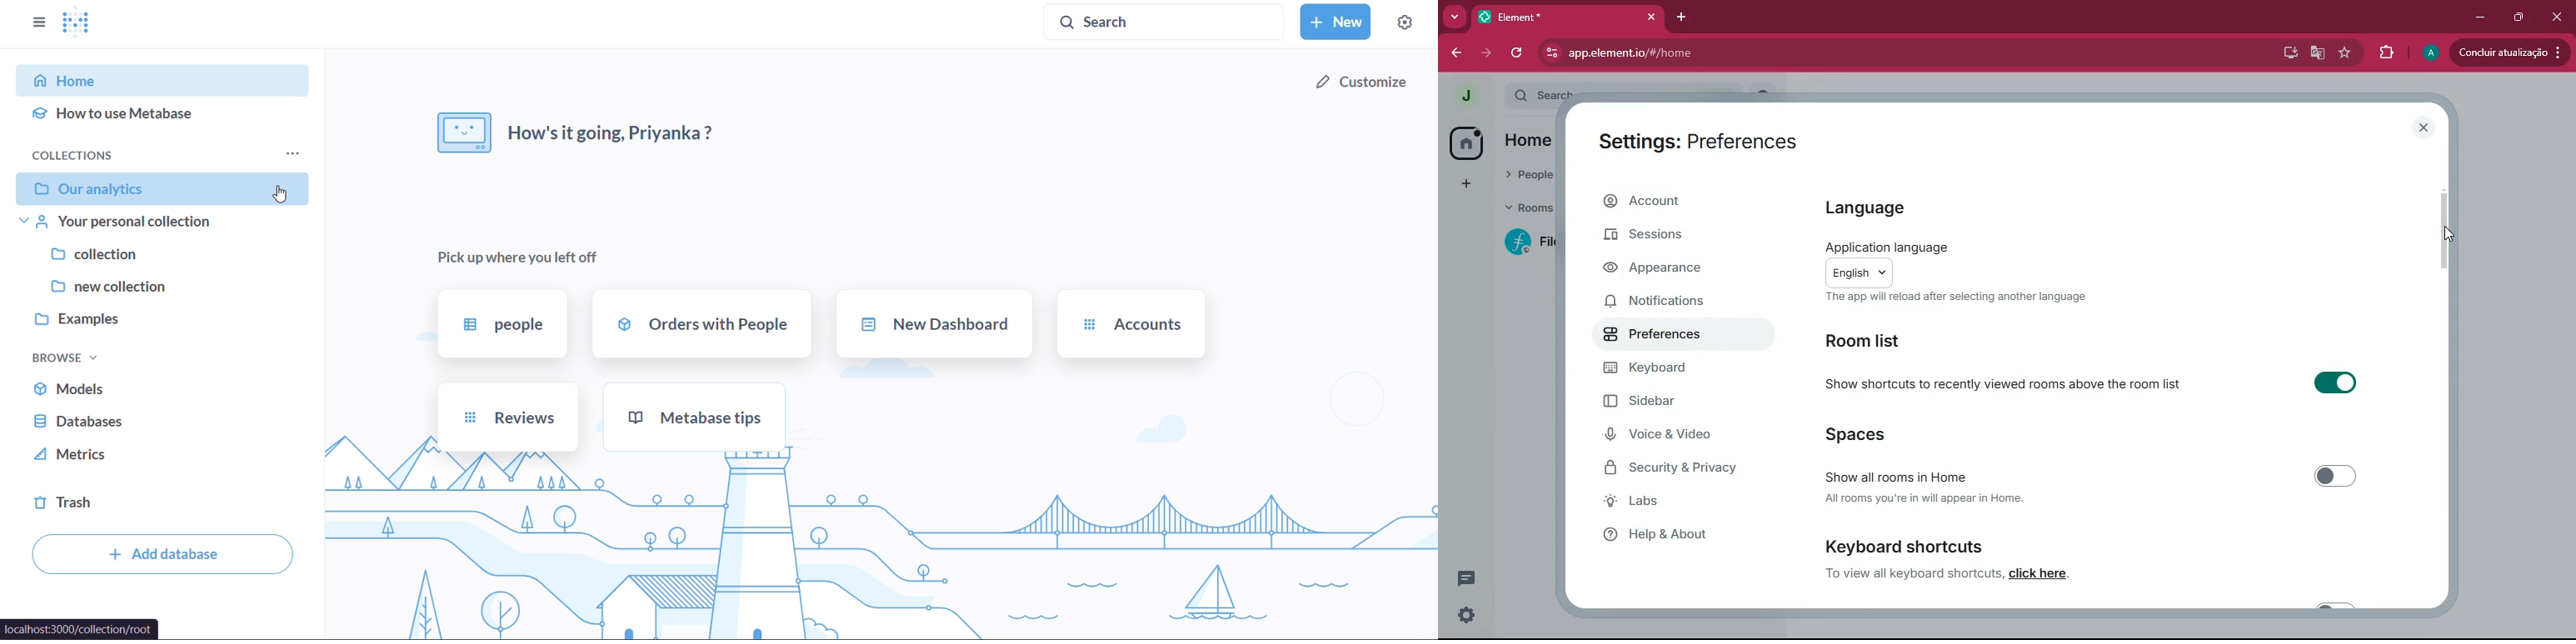 The height and width of the screenshot is (644, 2576). What do you see at coordinates (1703, 52) in the screenshot?
I see `app.element.io/#/home` at bounding box center [1703, 52].